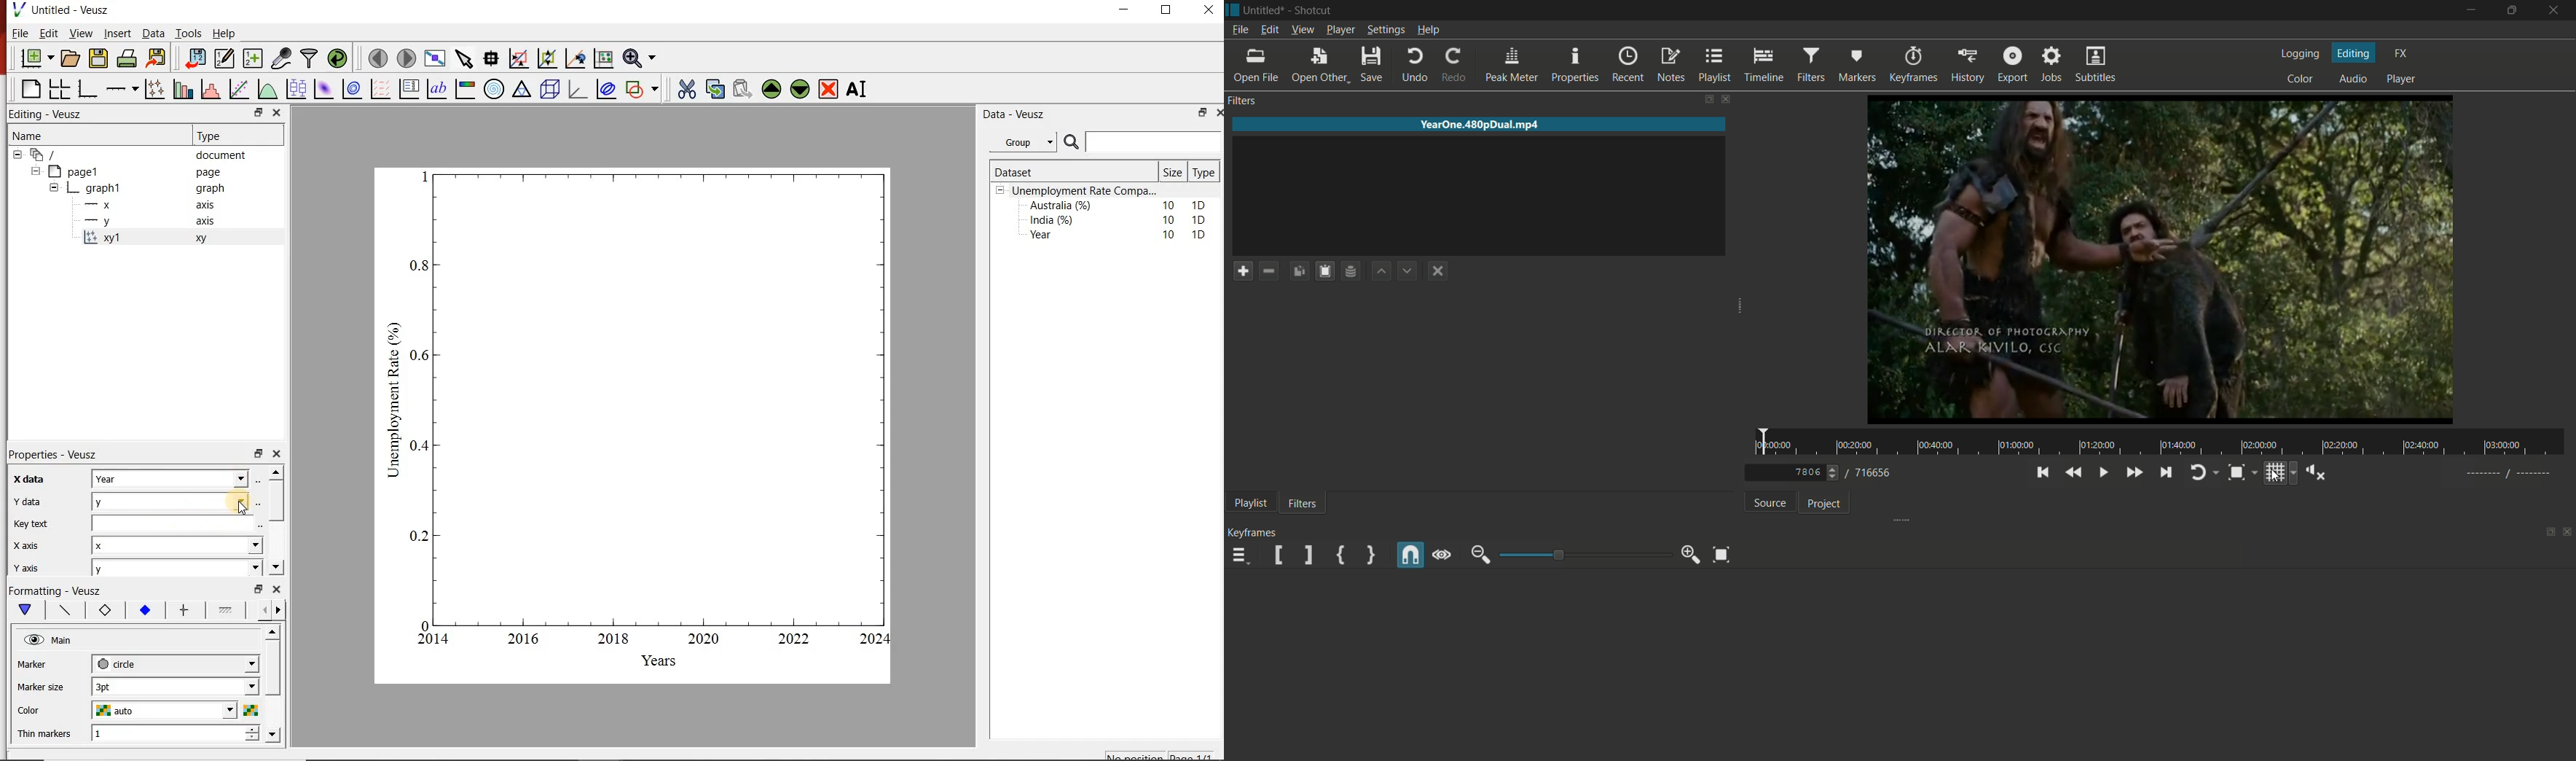  Describe the element at coordinates (2355, 80) in the screenshot. I see `audio` at that location.